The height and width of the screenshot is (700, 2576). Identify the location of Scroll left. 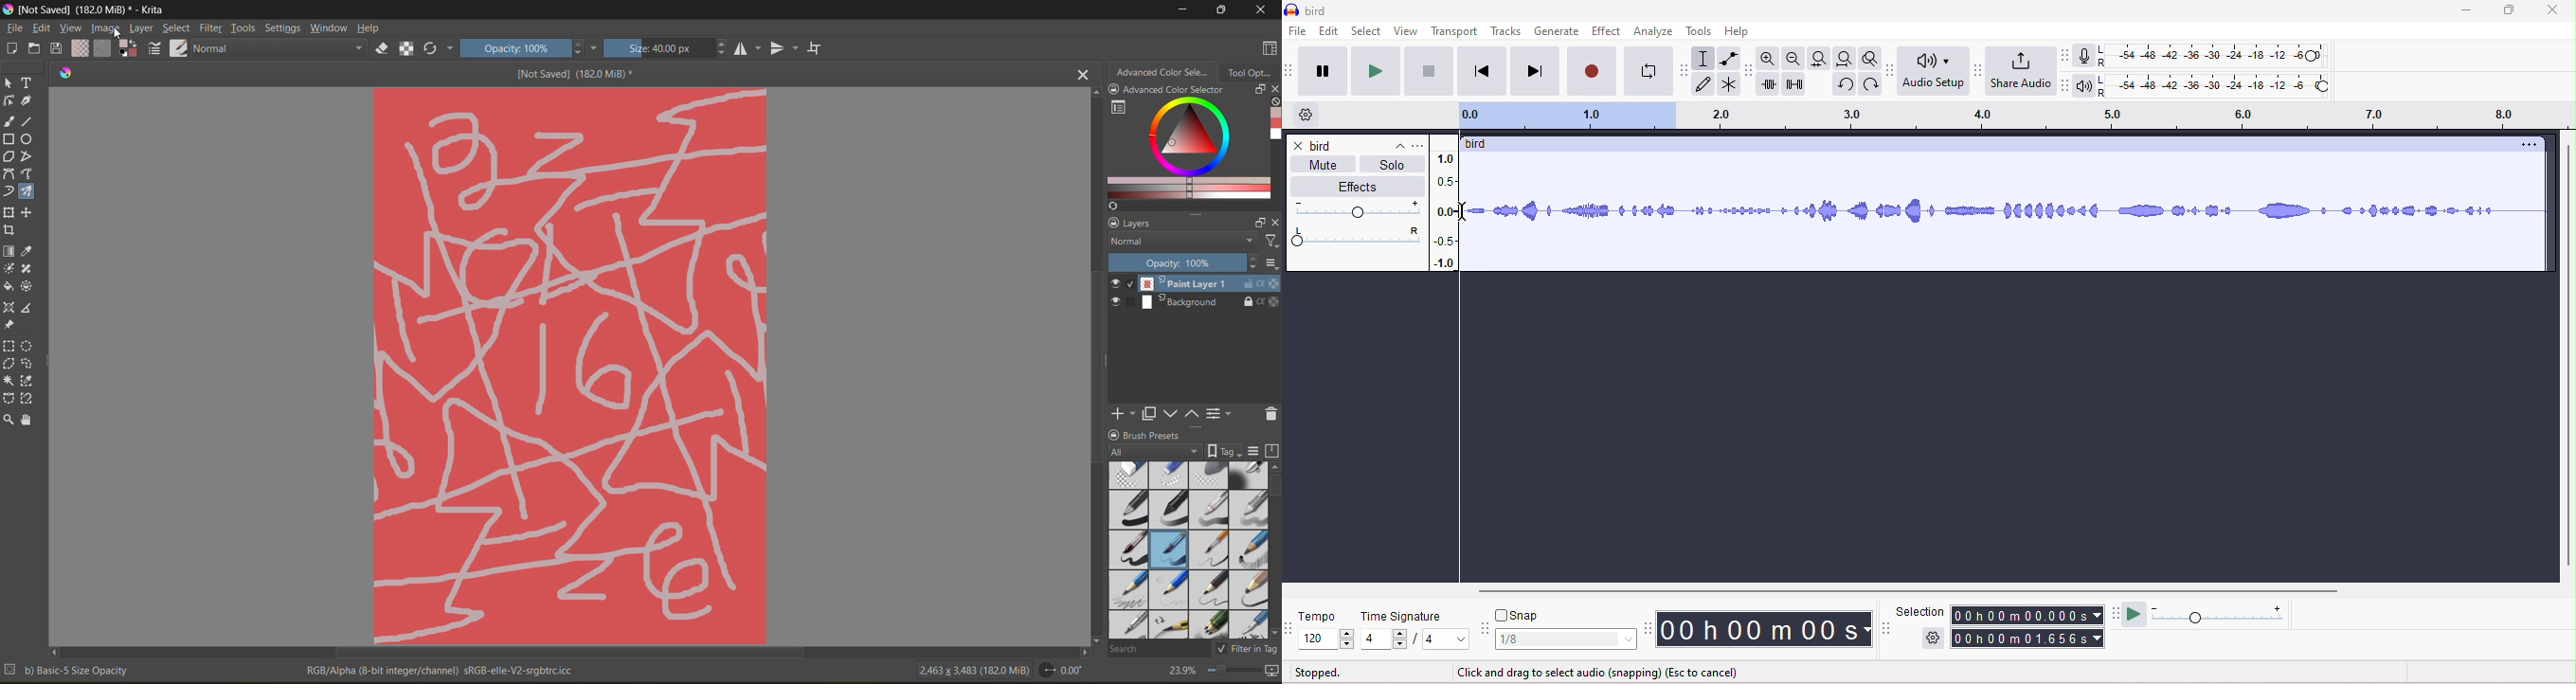
(55, 650).